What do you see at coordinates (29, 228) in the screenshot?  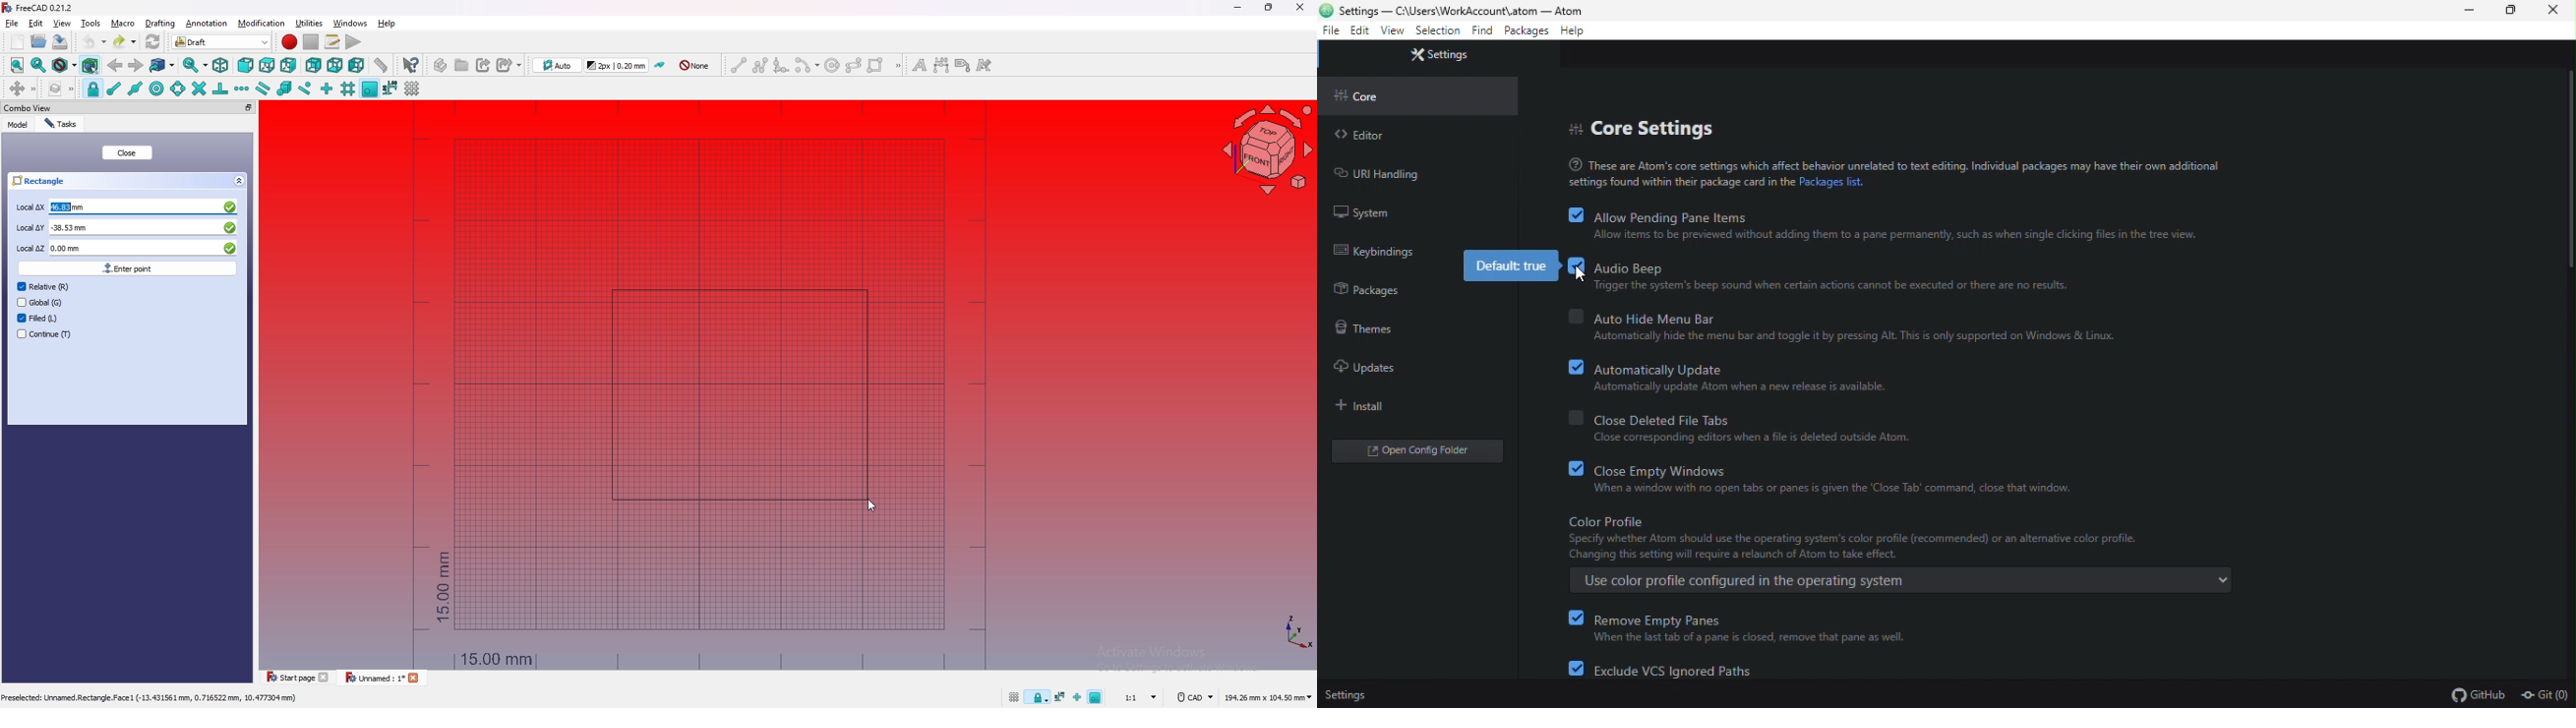 I see `local Δy` at bounding box center [29, 228].